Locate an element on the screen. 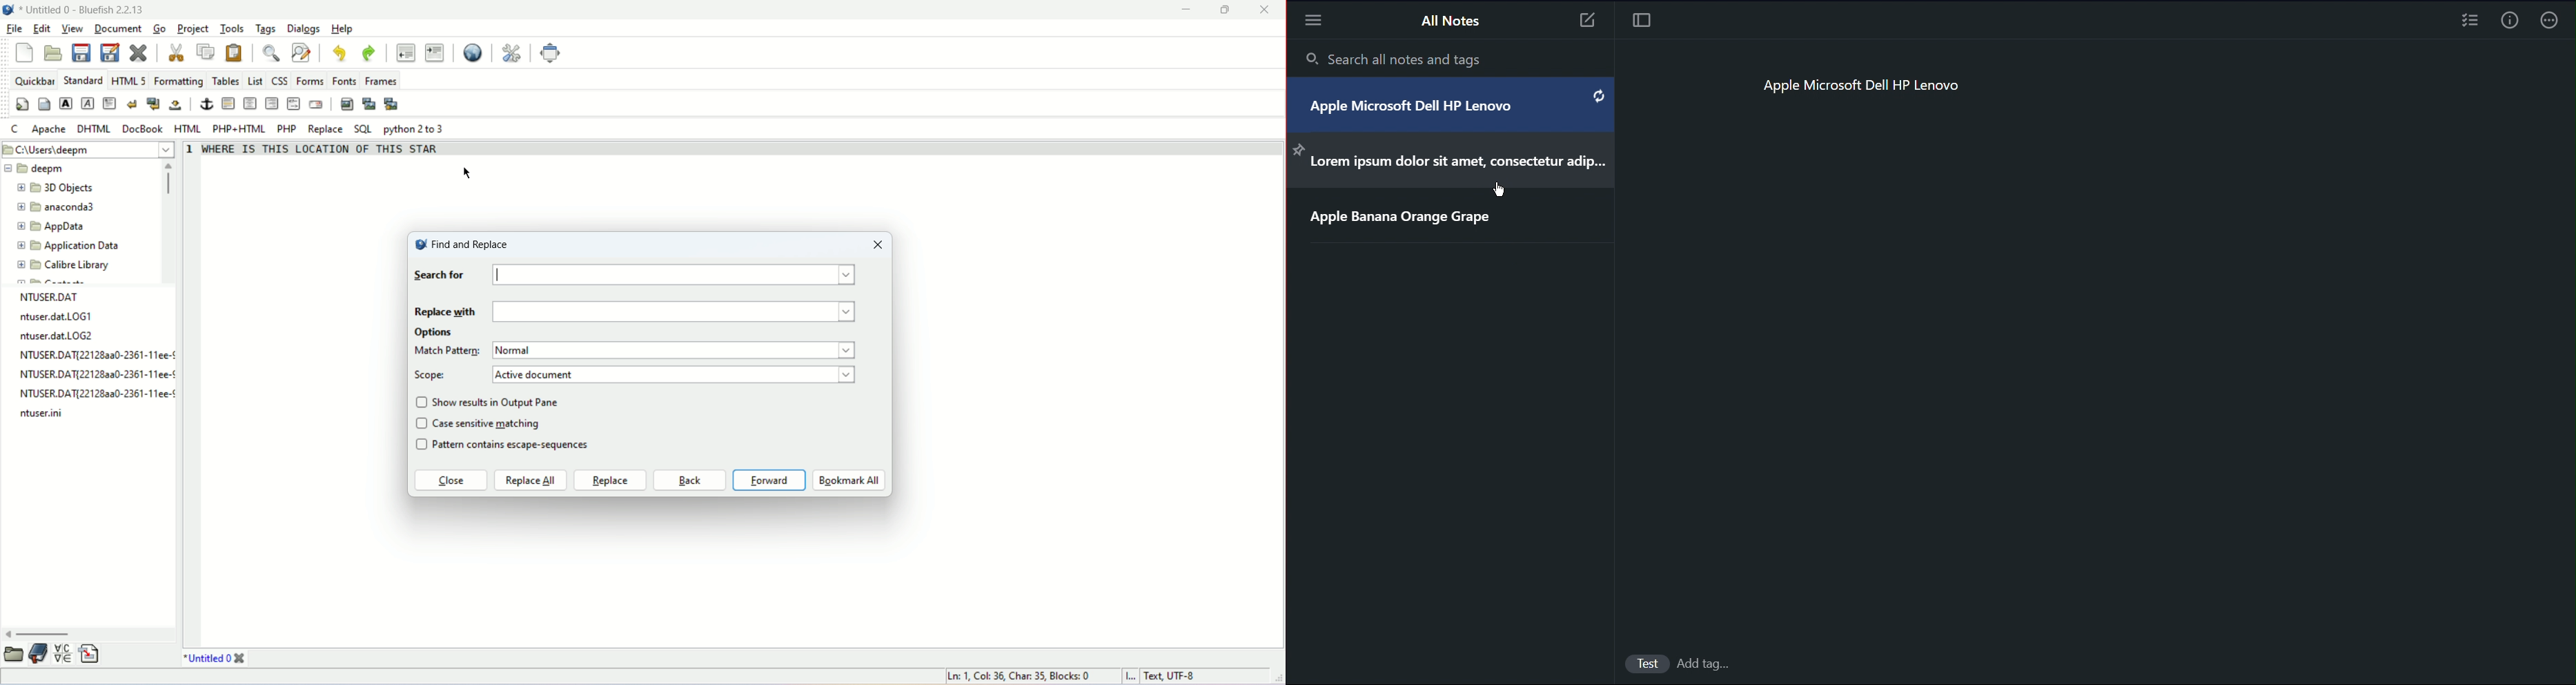  quick settings is located at coordinates (22, 105).